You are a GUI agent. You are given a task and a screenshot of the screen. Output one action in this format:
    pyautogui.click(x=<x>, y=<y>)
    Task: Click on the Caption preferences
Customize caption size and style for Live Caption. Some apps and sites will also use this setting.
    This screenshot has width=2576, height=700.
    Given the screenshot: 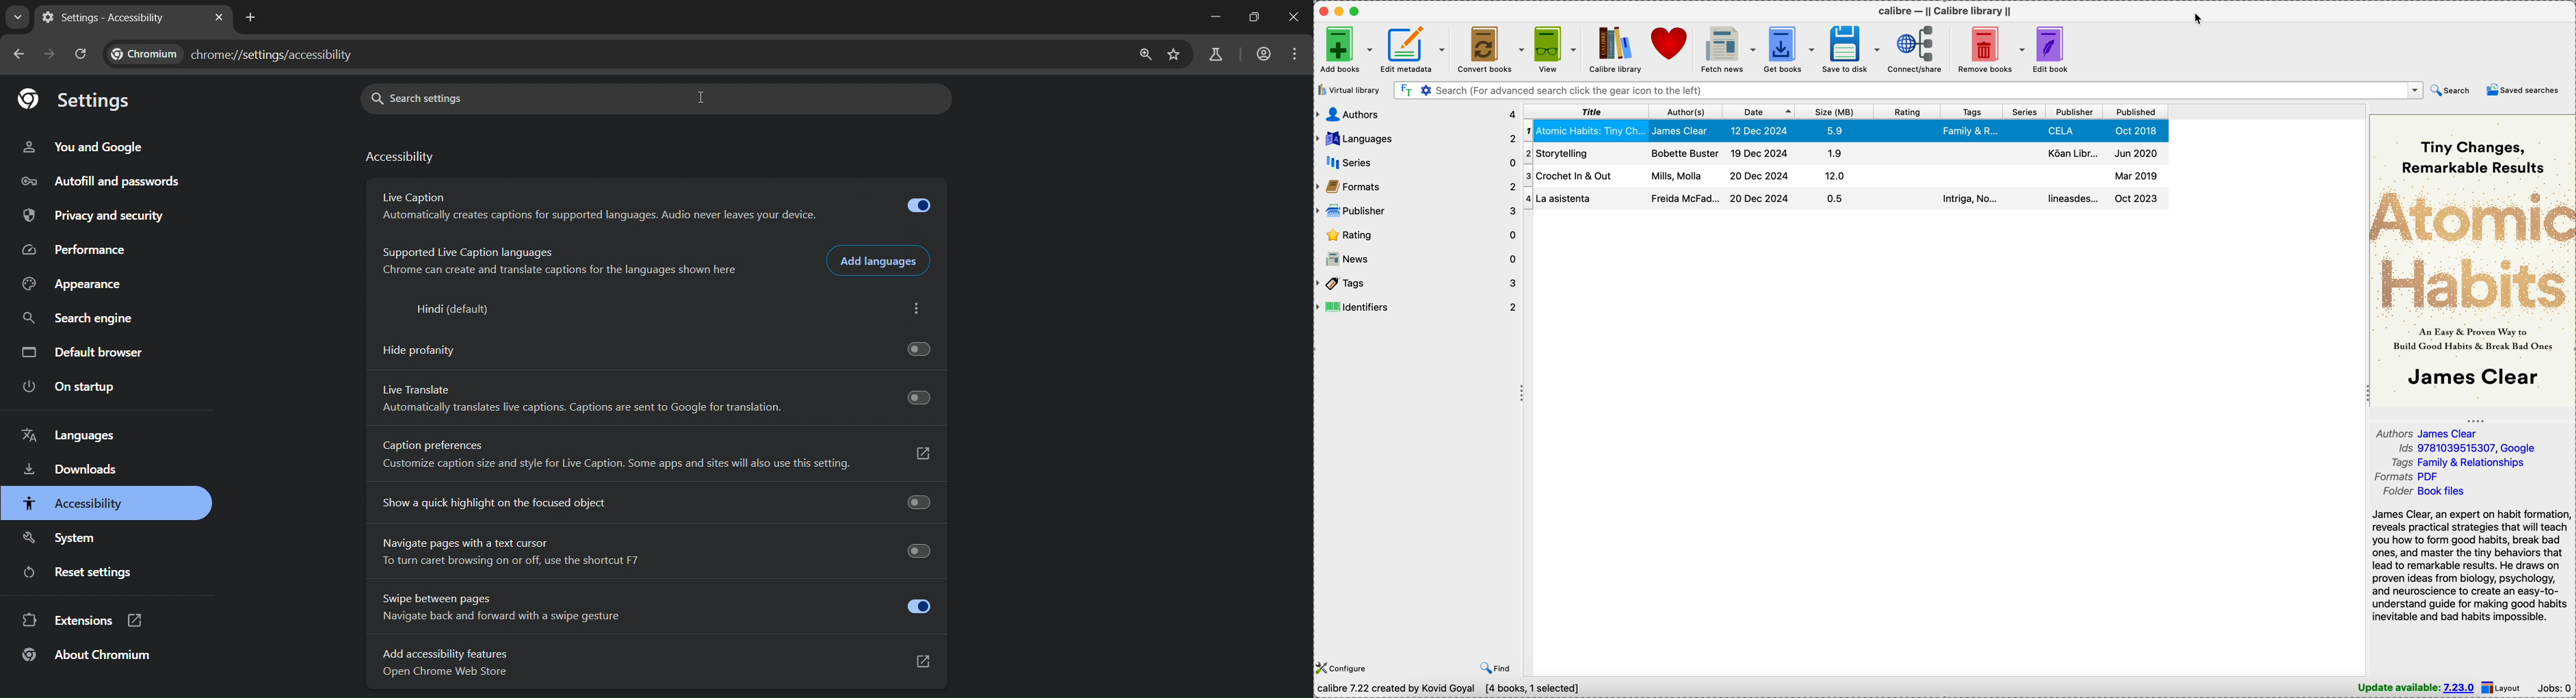 What is the action you would take?
    pyautogui.click(x=655, y=458)
    